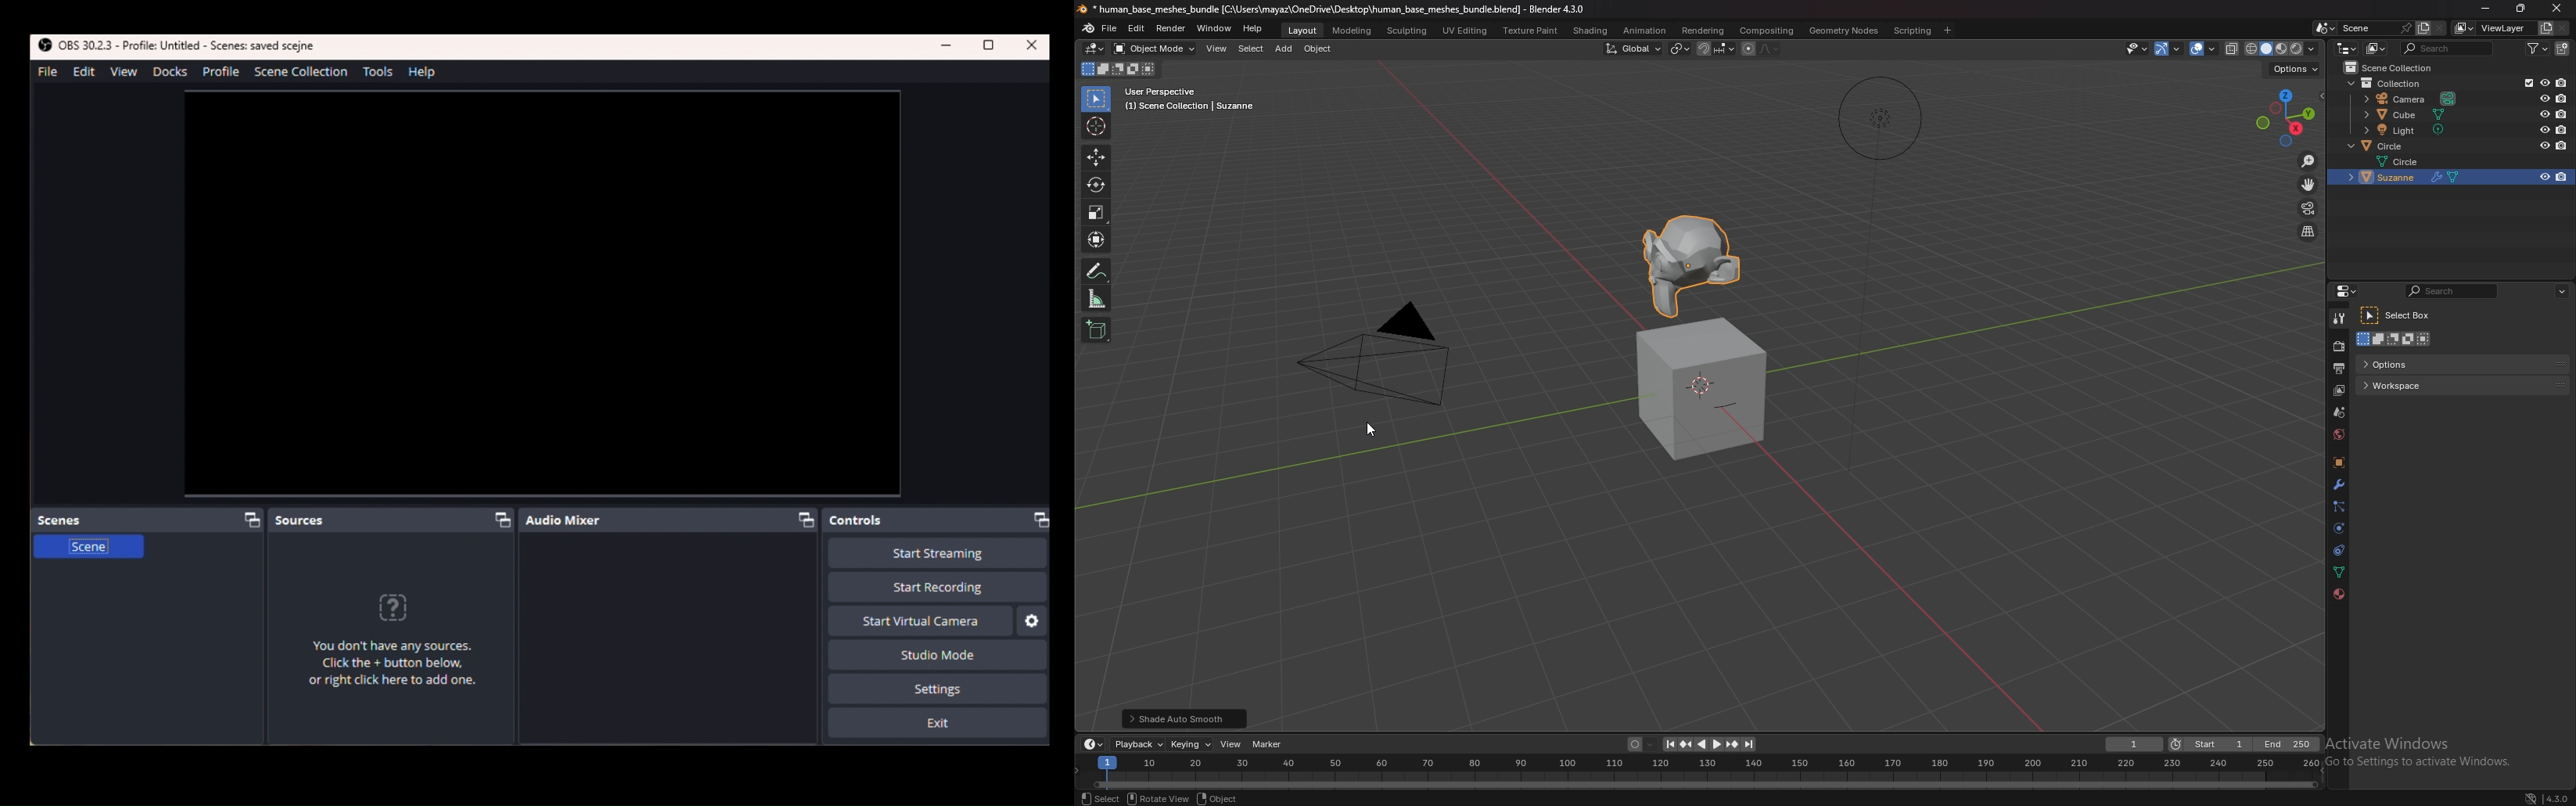 The image size is (2576, 812). Describe the element at coordinates (1320, 48) in the screenshot. I see `object` at that location.